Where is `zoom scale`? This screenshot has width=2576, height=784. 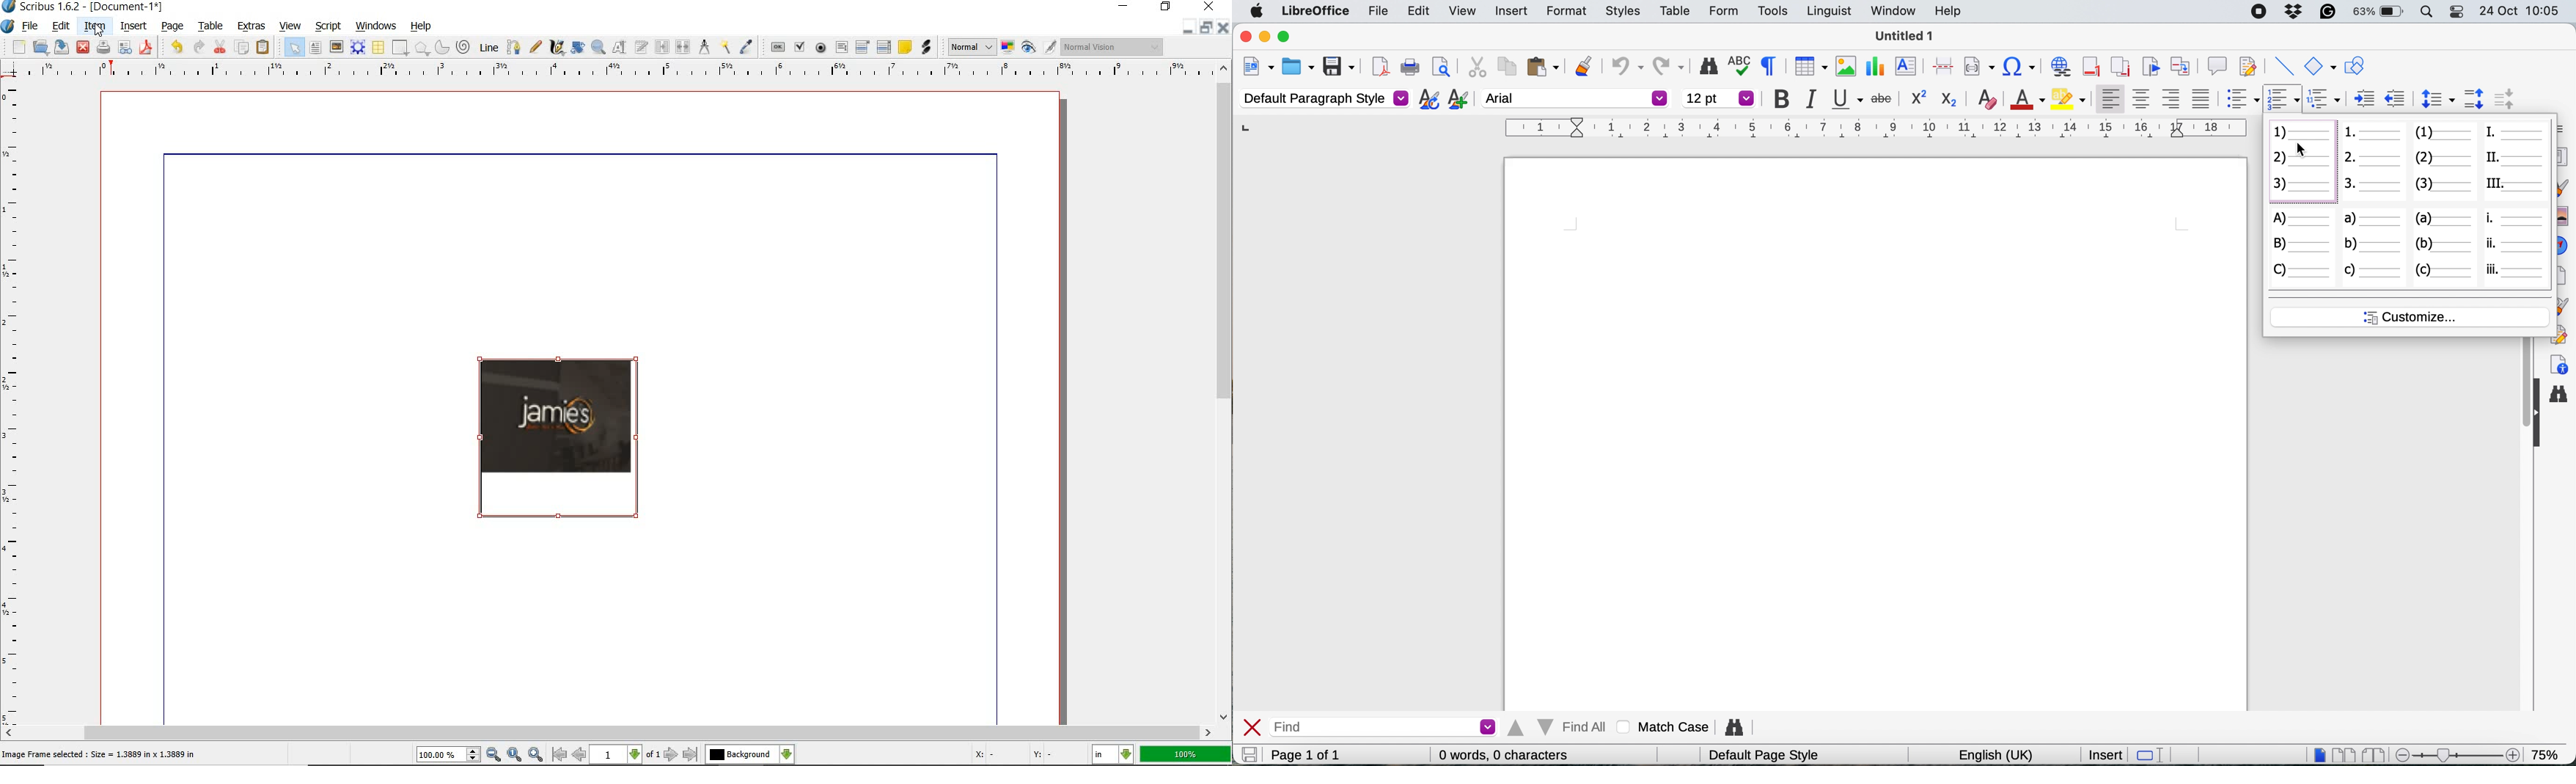
zoom scale is located at coordinates (2461, 751).